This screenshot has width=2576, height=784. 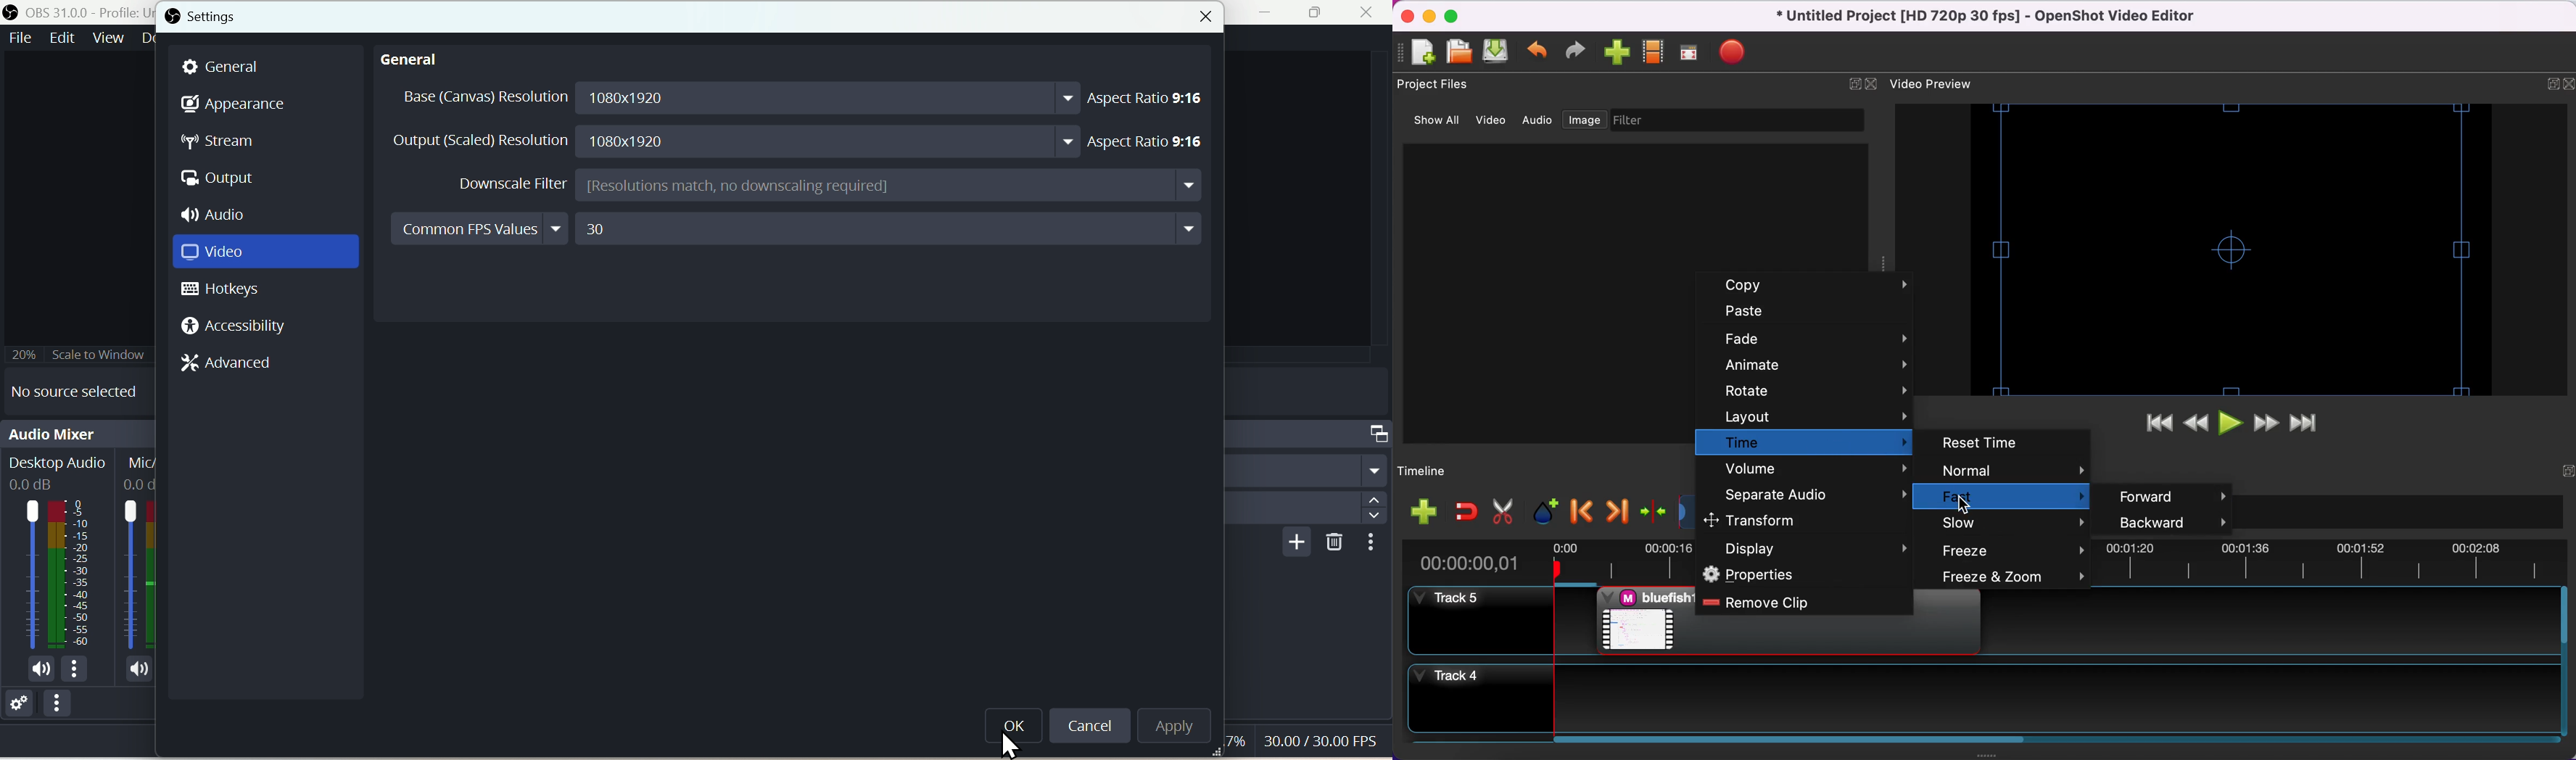 What do you see at coordinates (735, 140) in the screenshot?
I see `Output resolution` at bounding box center [735, 140].